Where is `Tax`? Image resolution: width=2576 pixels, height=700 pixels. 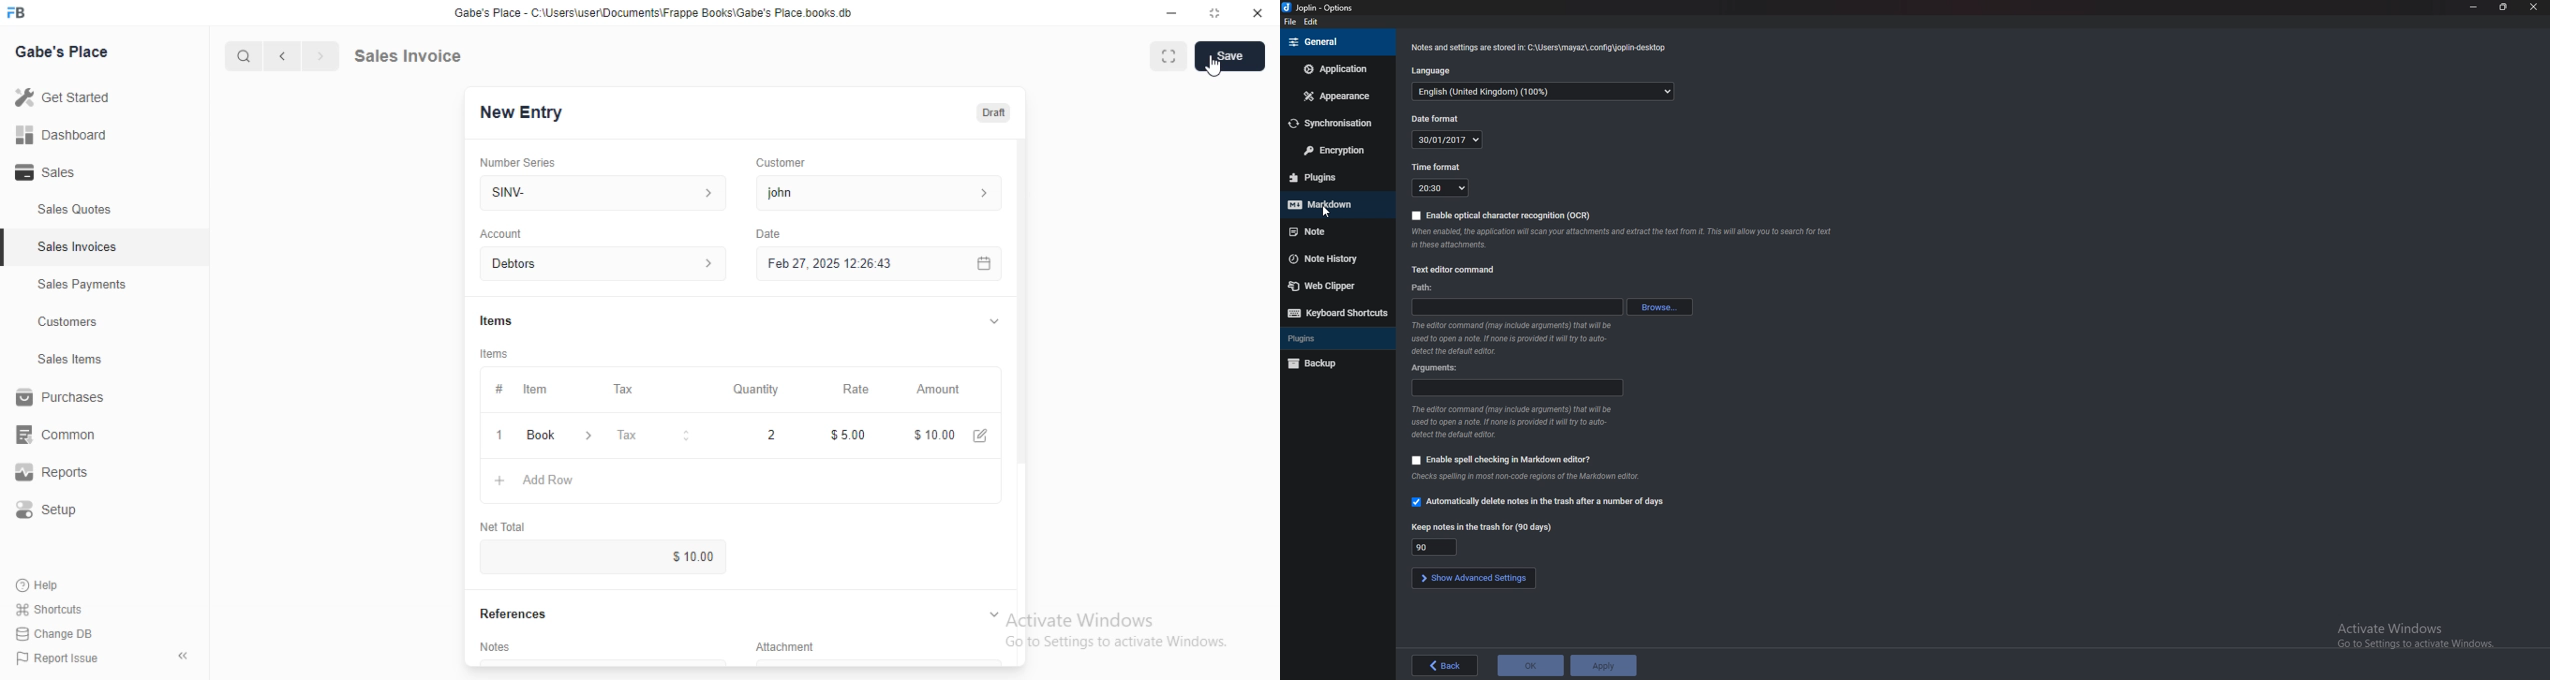 Tax is located at coordinates (628, 388).